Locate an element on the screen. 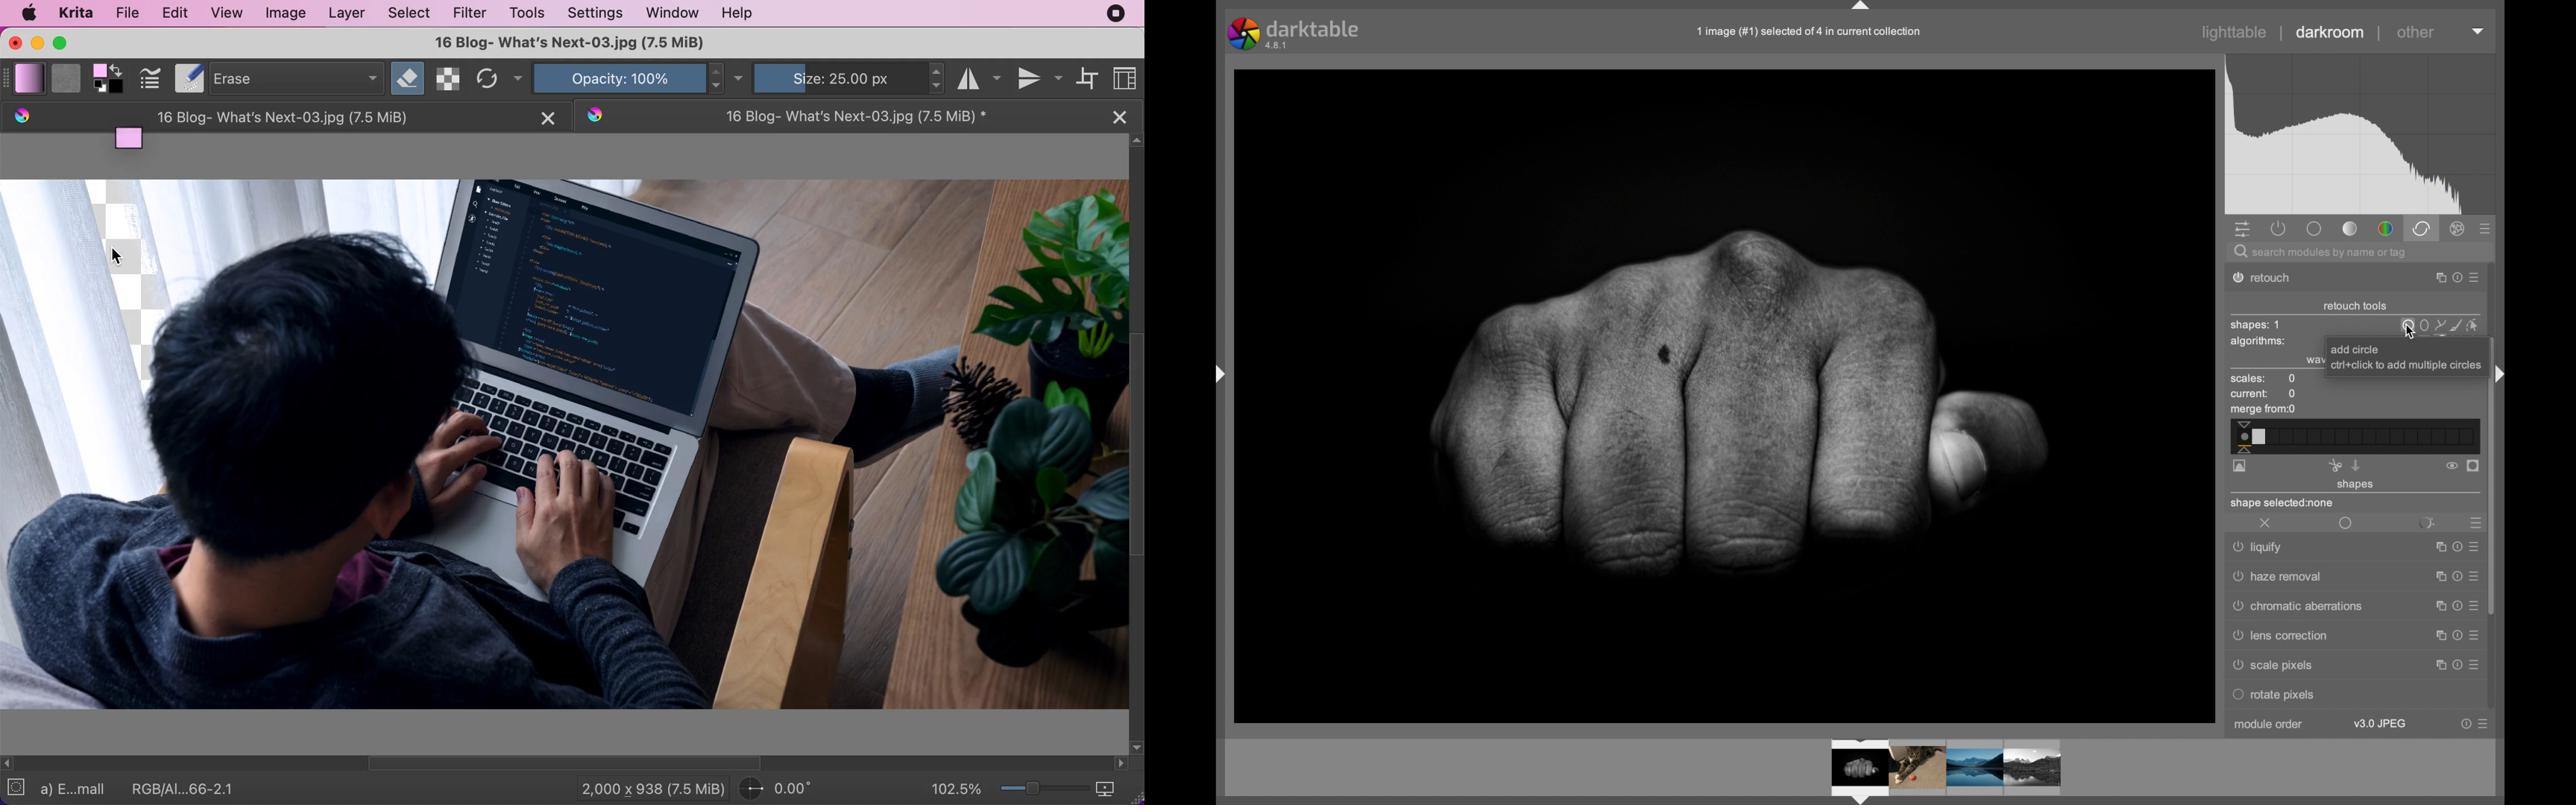  Image is located at coordinates (565, 445).